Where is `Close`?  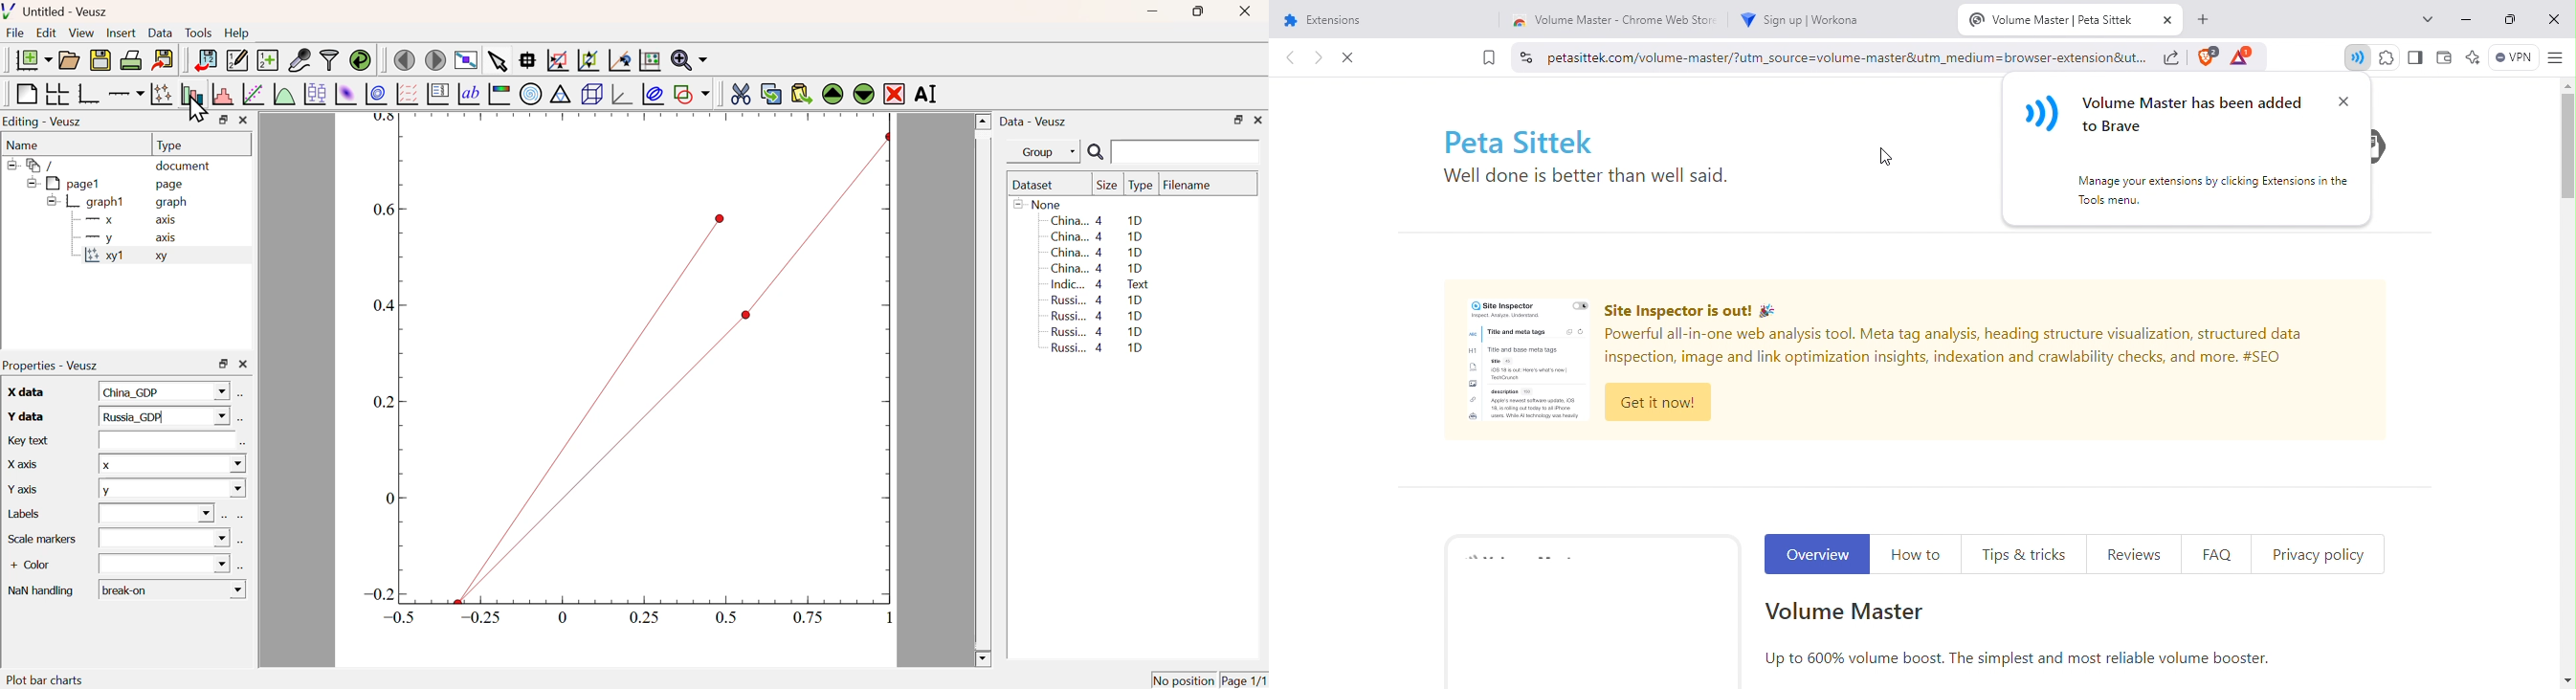
Close is located at coordinates (243, 120).